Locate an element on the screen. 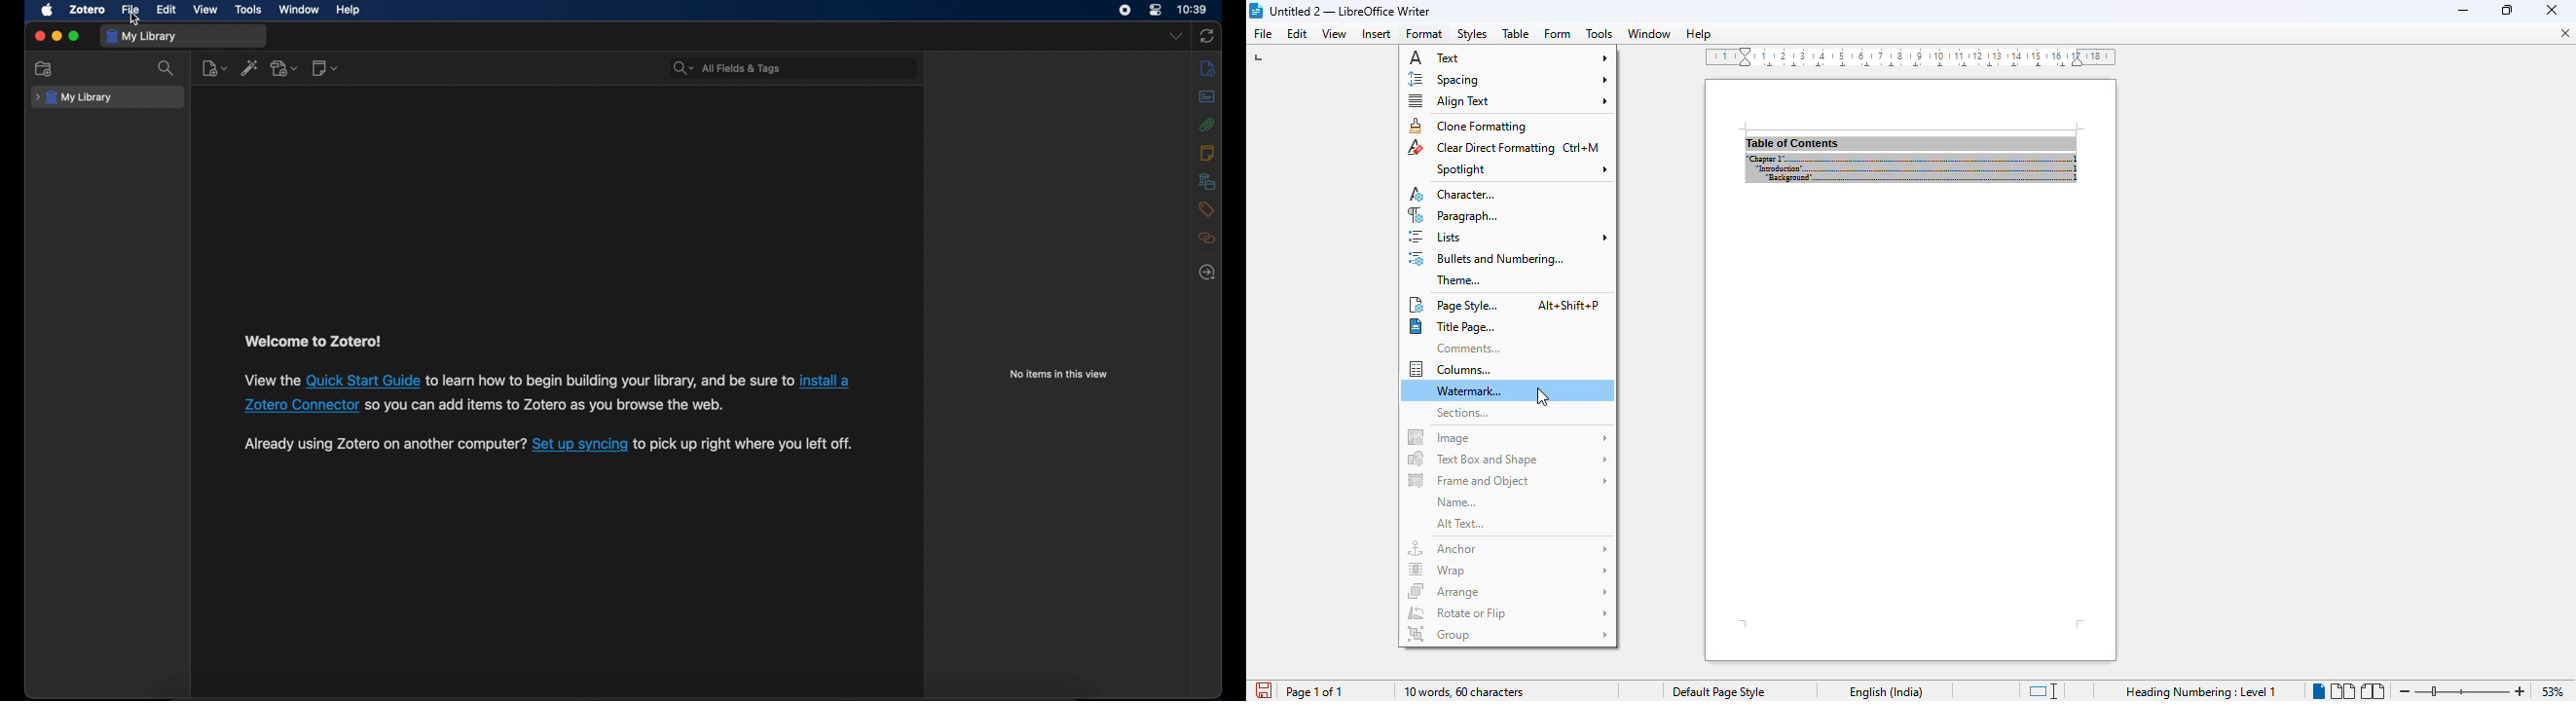 Image resolution: width=2576 pixels, height=728 pixels. single-page view is located at coordinates (2318, 691).